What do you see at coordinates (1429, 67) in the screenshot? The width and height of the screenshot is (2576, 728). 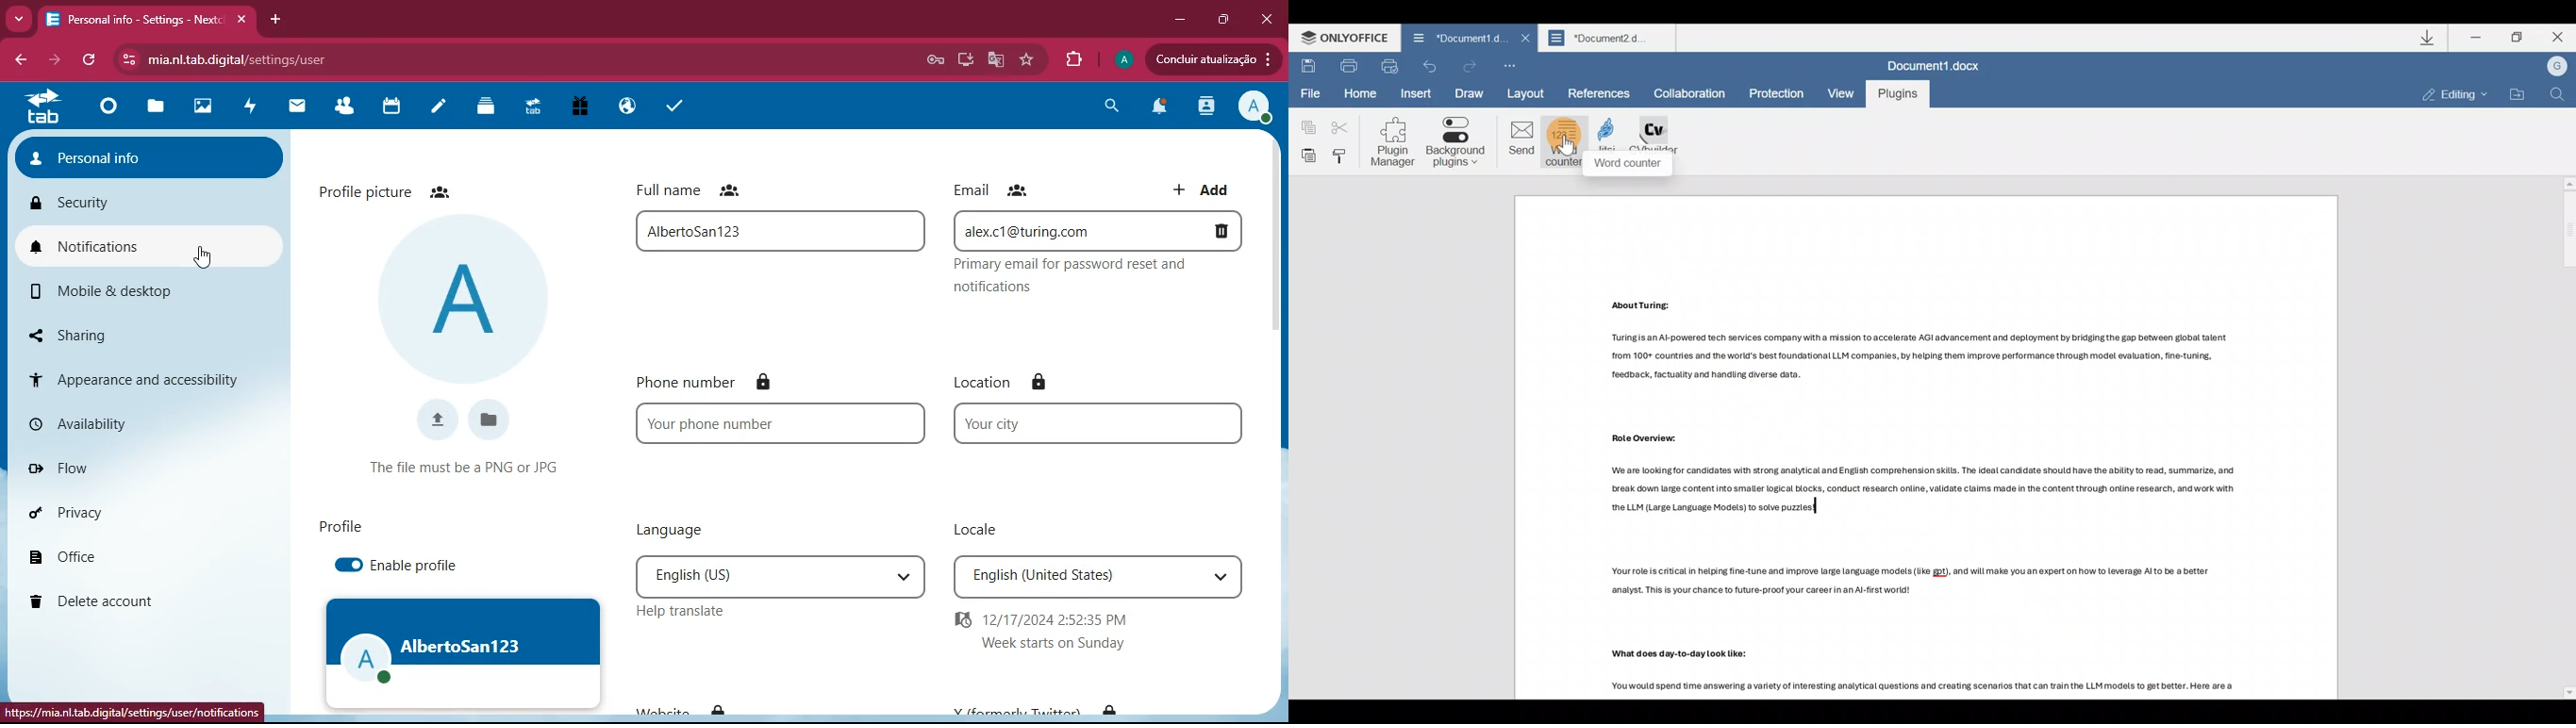 I see `Undo` at bounding box center [1429, 67].